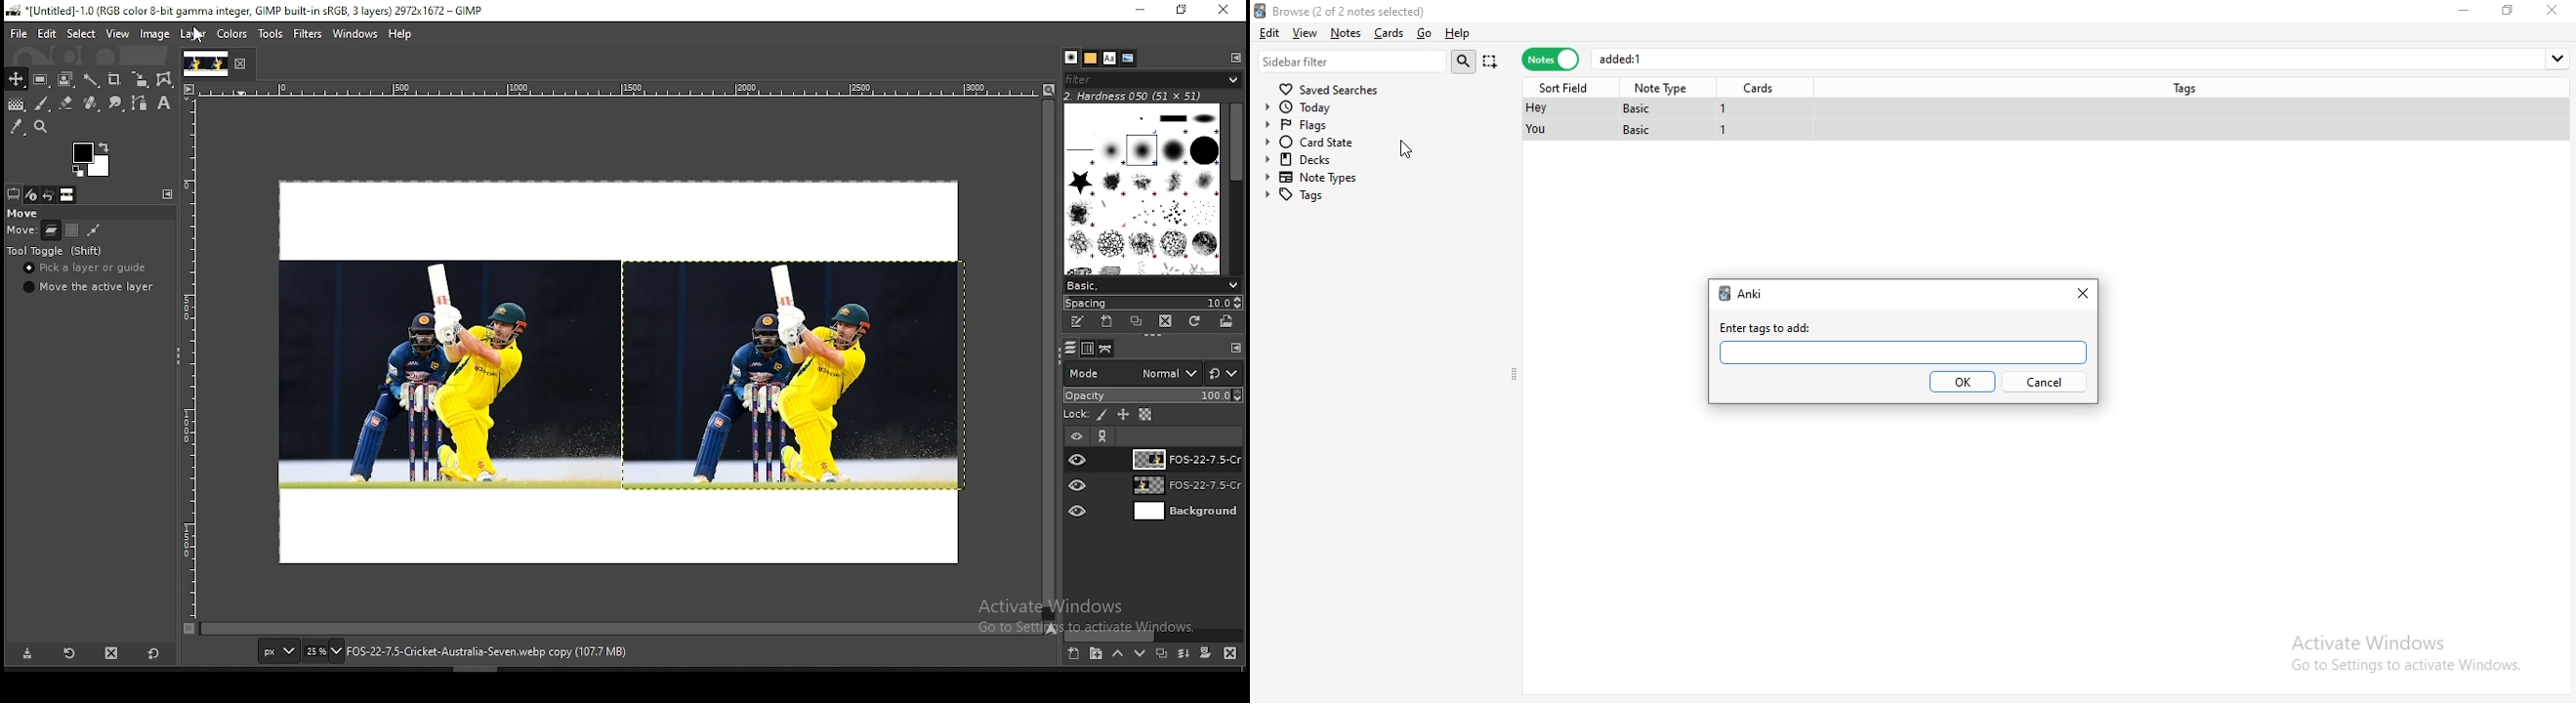 The width and height of the screenshot is (2576, 728). Describe the element at coordinates (1143, 187) in the screenshot. I see `Designs` at that location.